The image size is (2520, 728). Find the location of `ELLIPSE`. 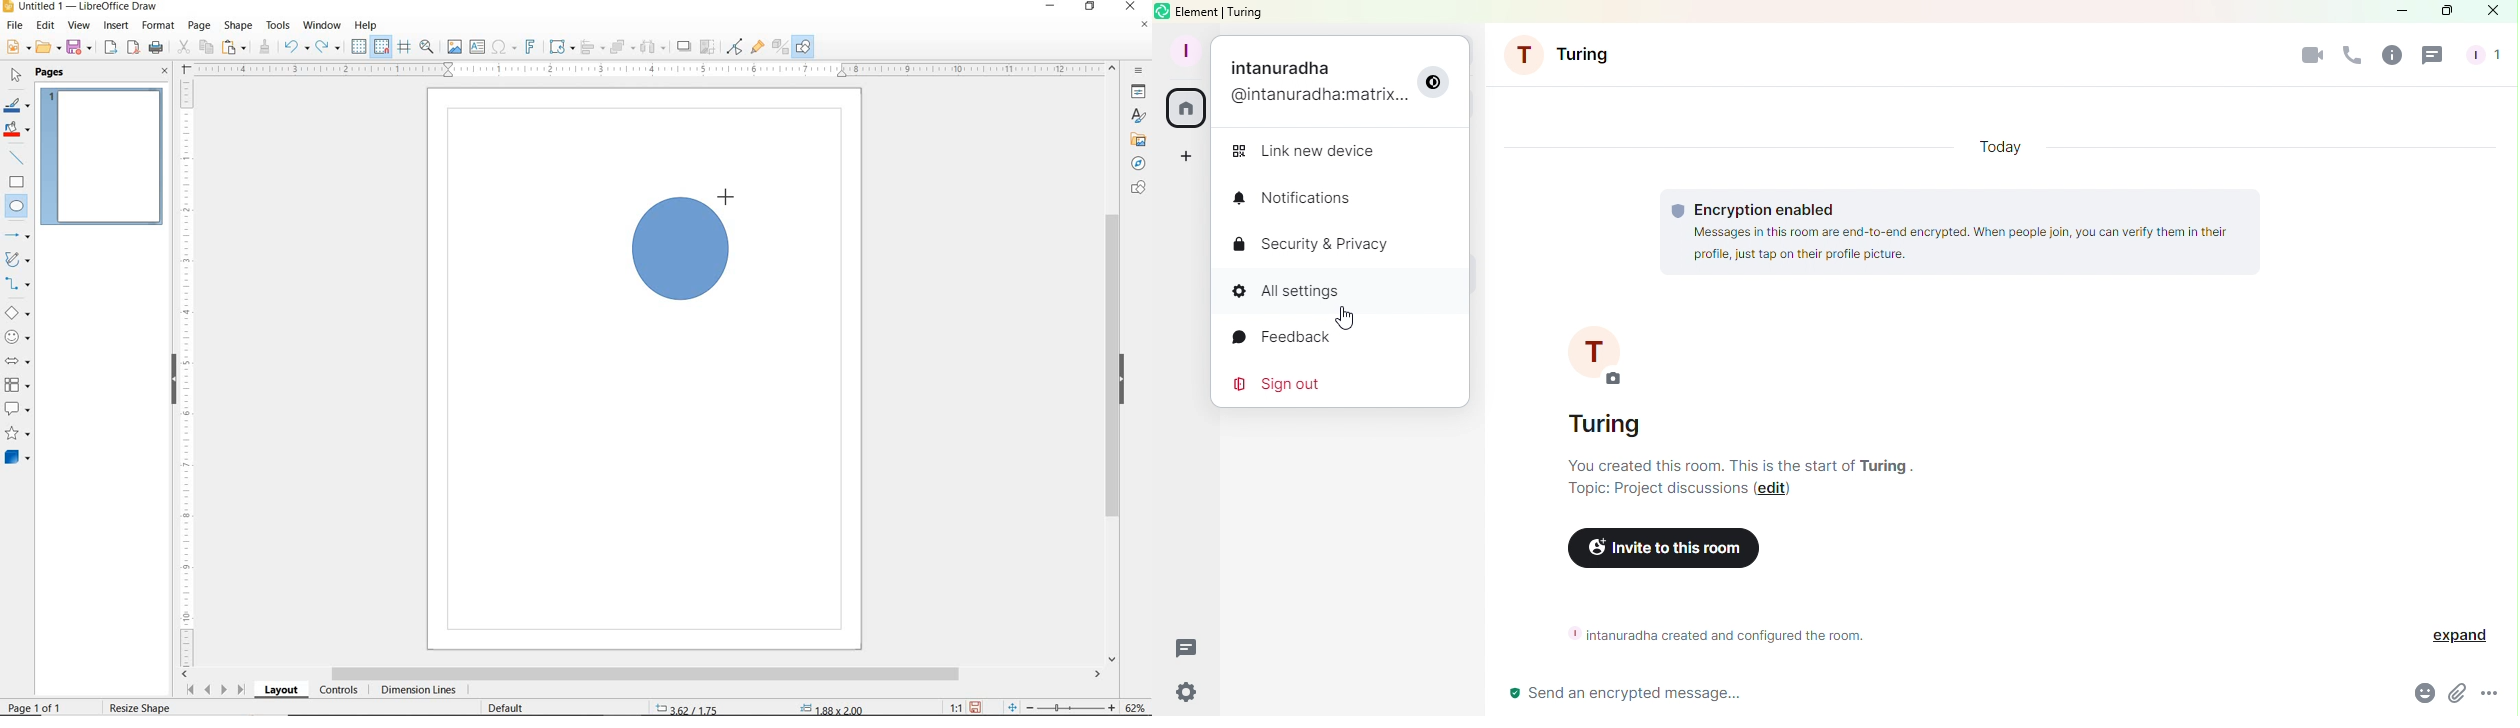

ELLIPSE is located at coordinates (17, 207).